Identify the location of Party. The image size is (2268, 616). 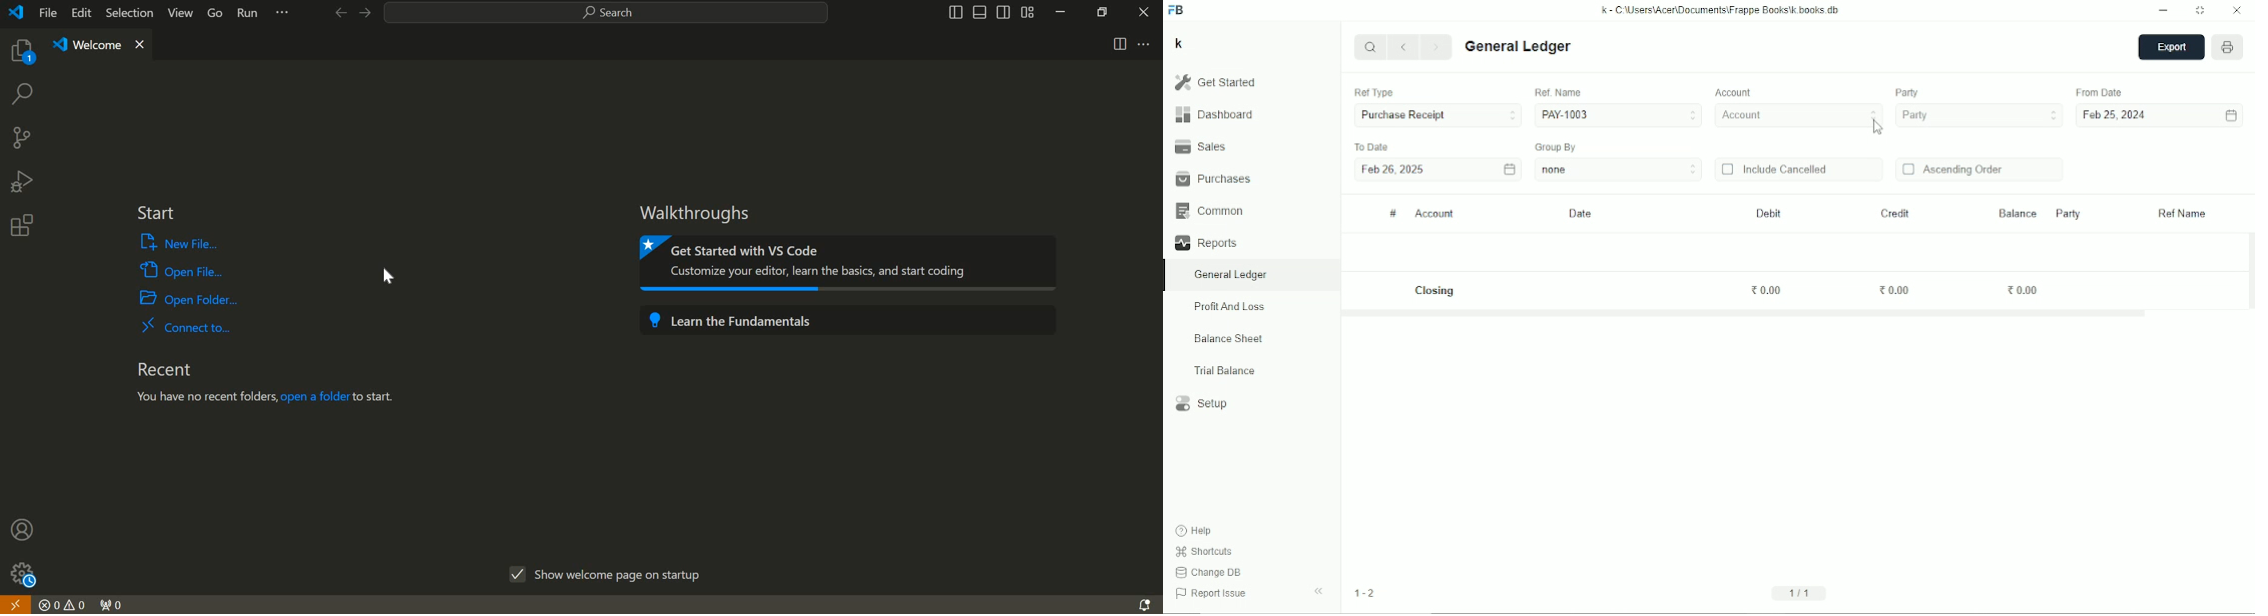
(1907, 93).